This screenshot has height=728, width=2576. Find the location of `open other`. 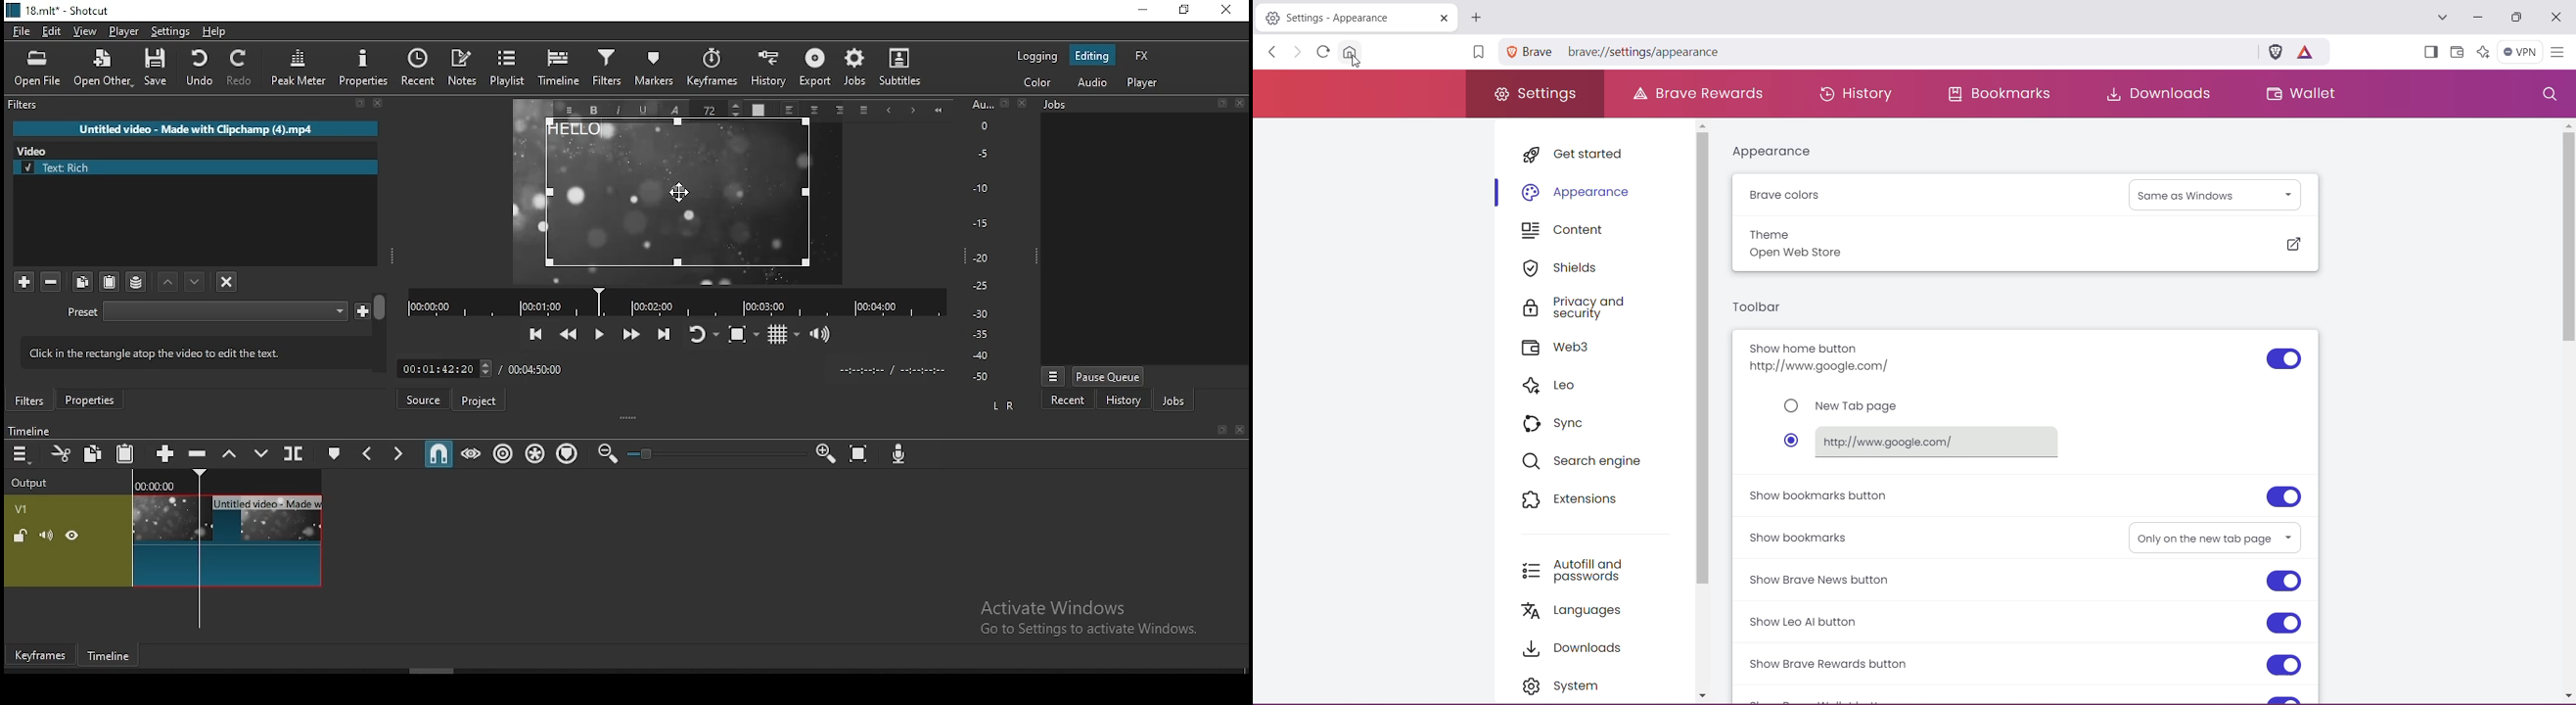

open other is located at coordinates (102, 69).